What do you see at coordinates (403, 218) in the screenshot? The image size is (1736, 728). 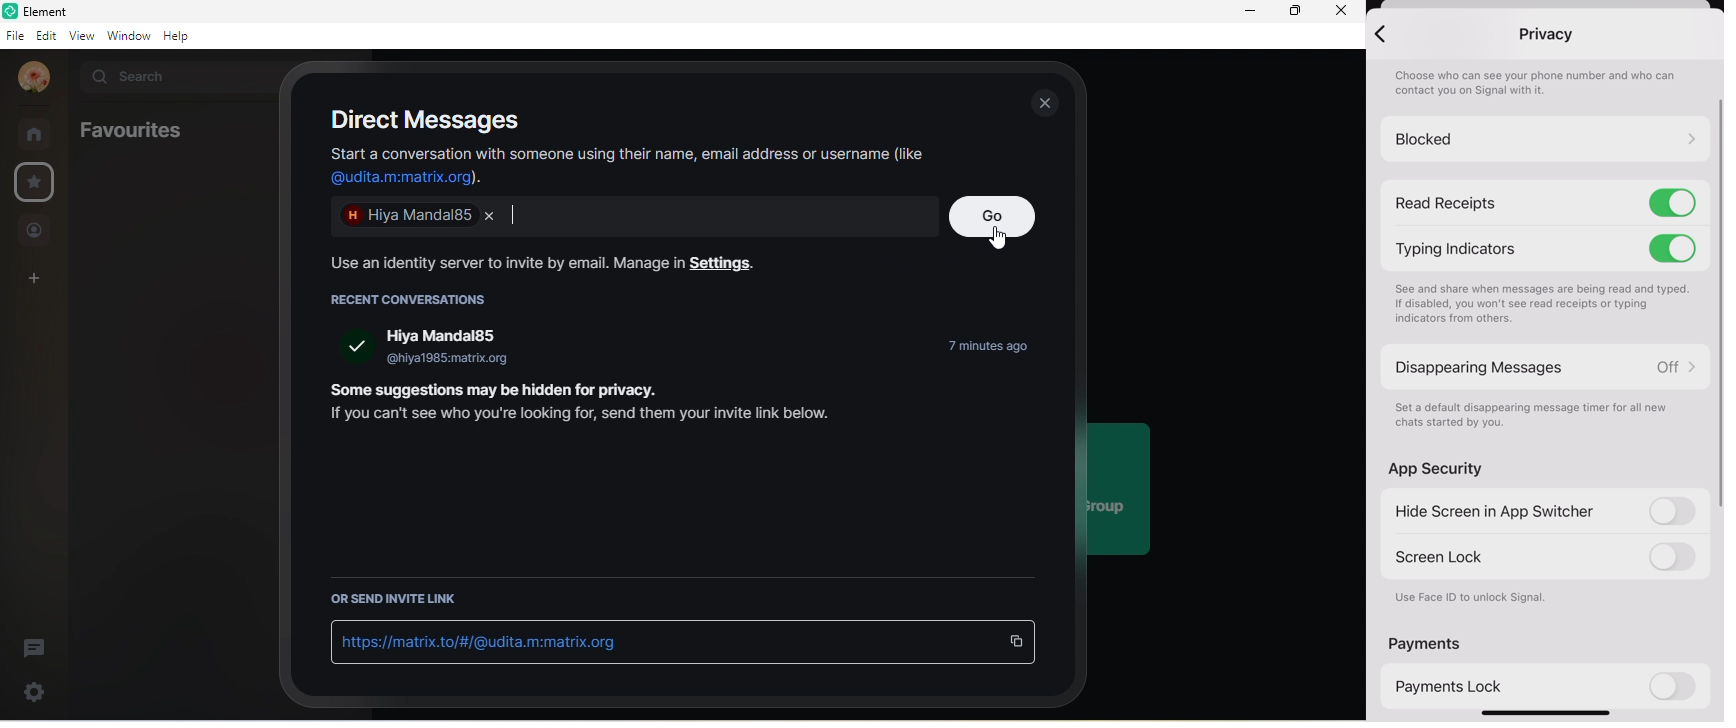 I see `hiya mandal85` at bounding box center [403, 218].